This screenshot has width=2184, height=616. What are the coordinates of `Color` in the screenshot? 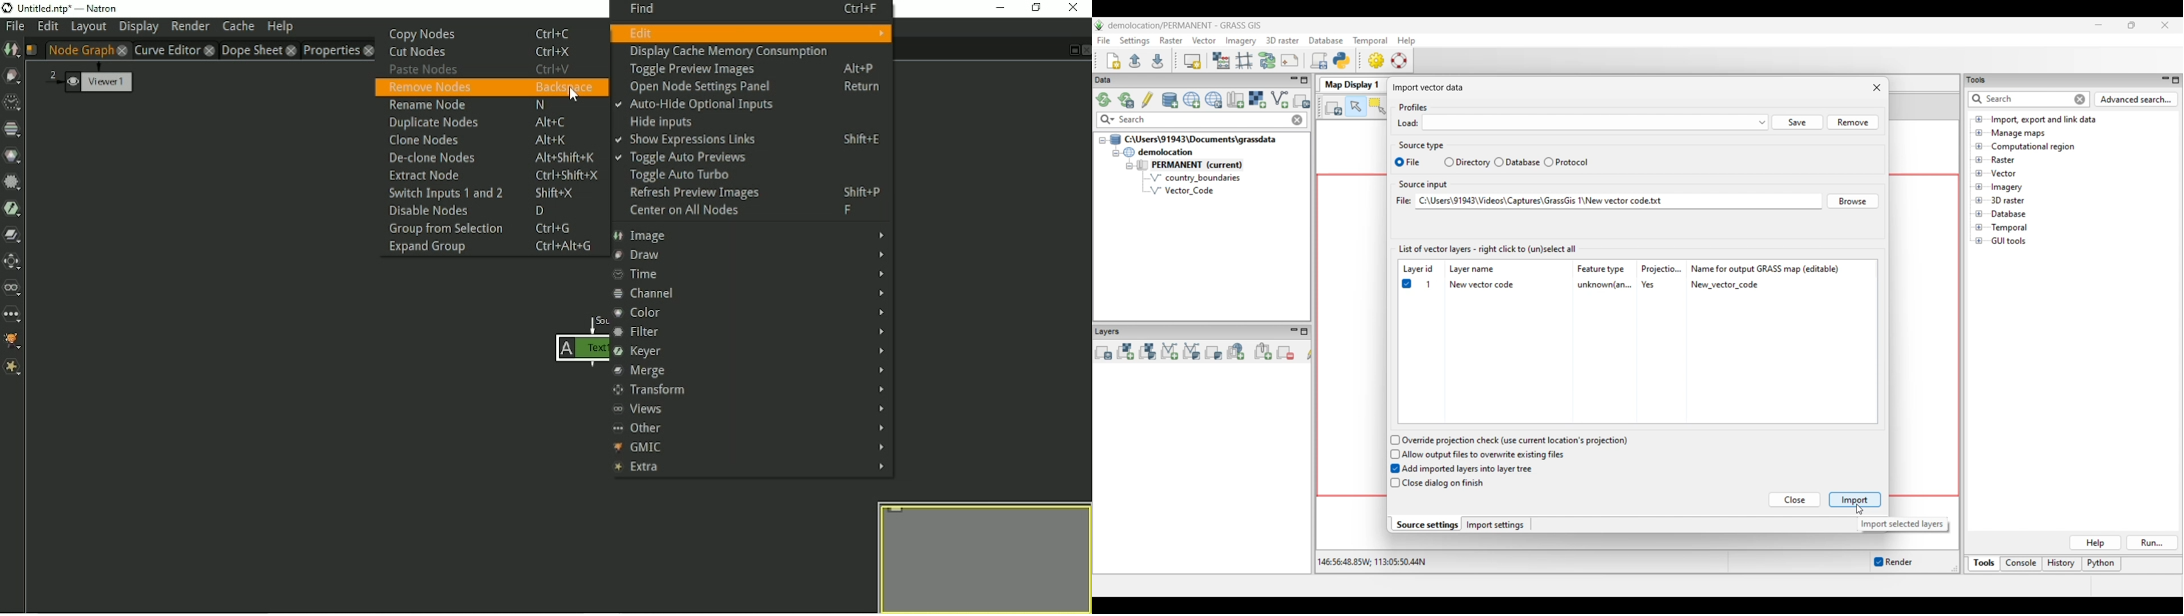 It's located at (749, 312).